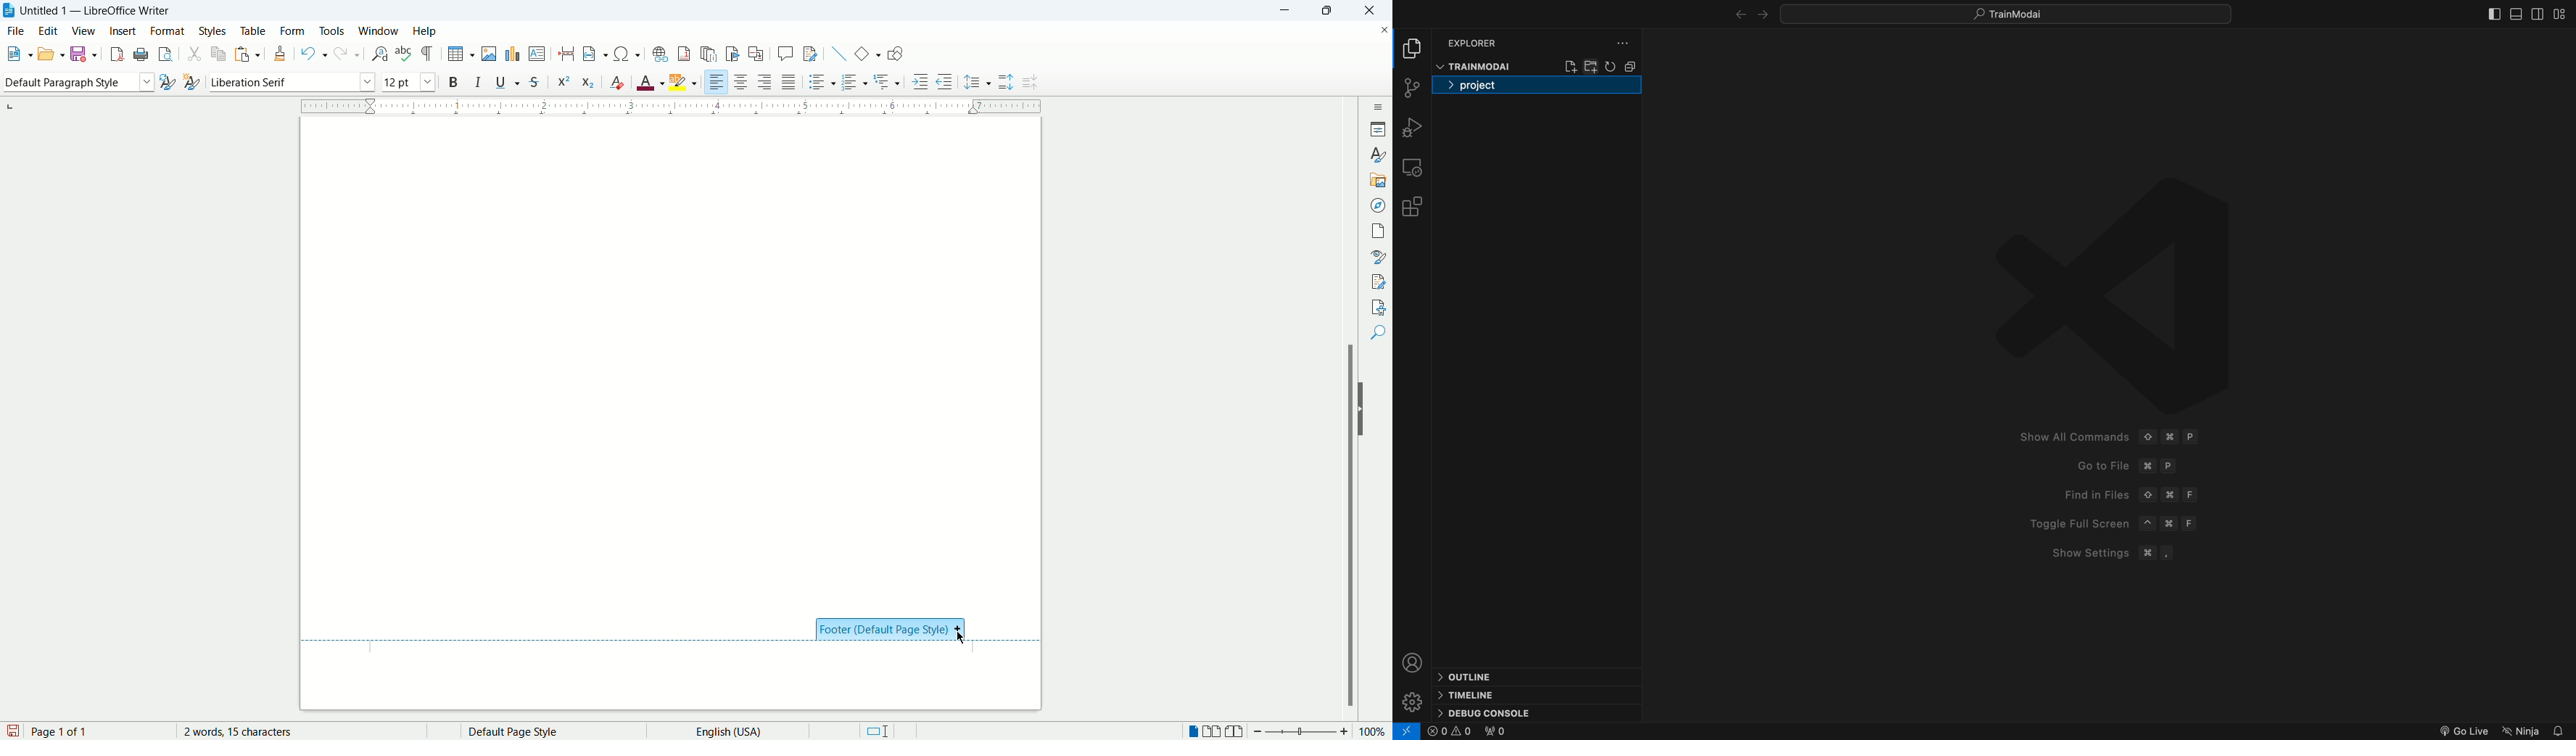 The width and height of the screenshot is (2576, 756). Describe the element at coordinates (1380, 104) in the screenshot. I see `sidebar settings` at that location.